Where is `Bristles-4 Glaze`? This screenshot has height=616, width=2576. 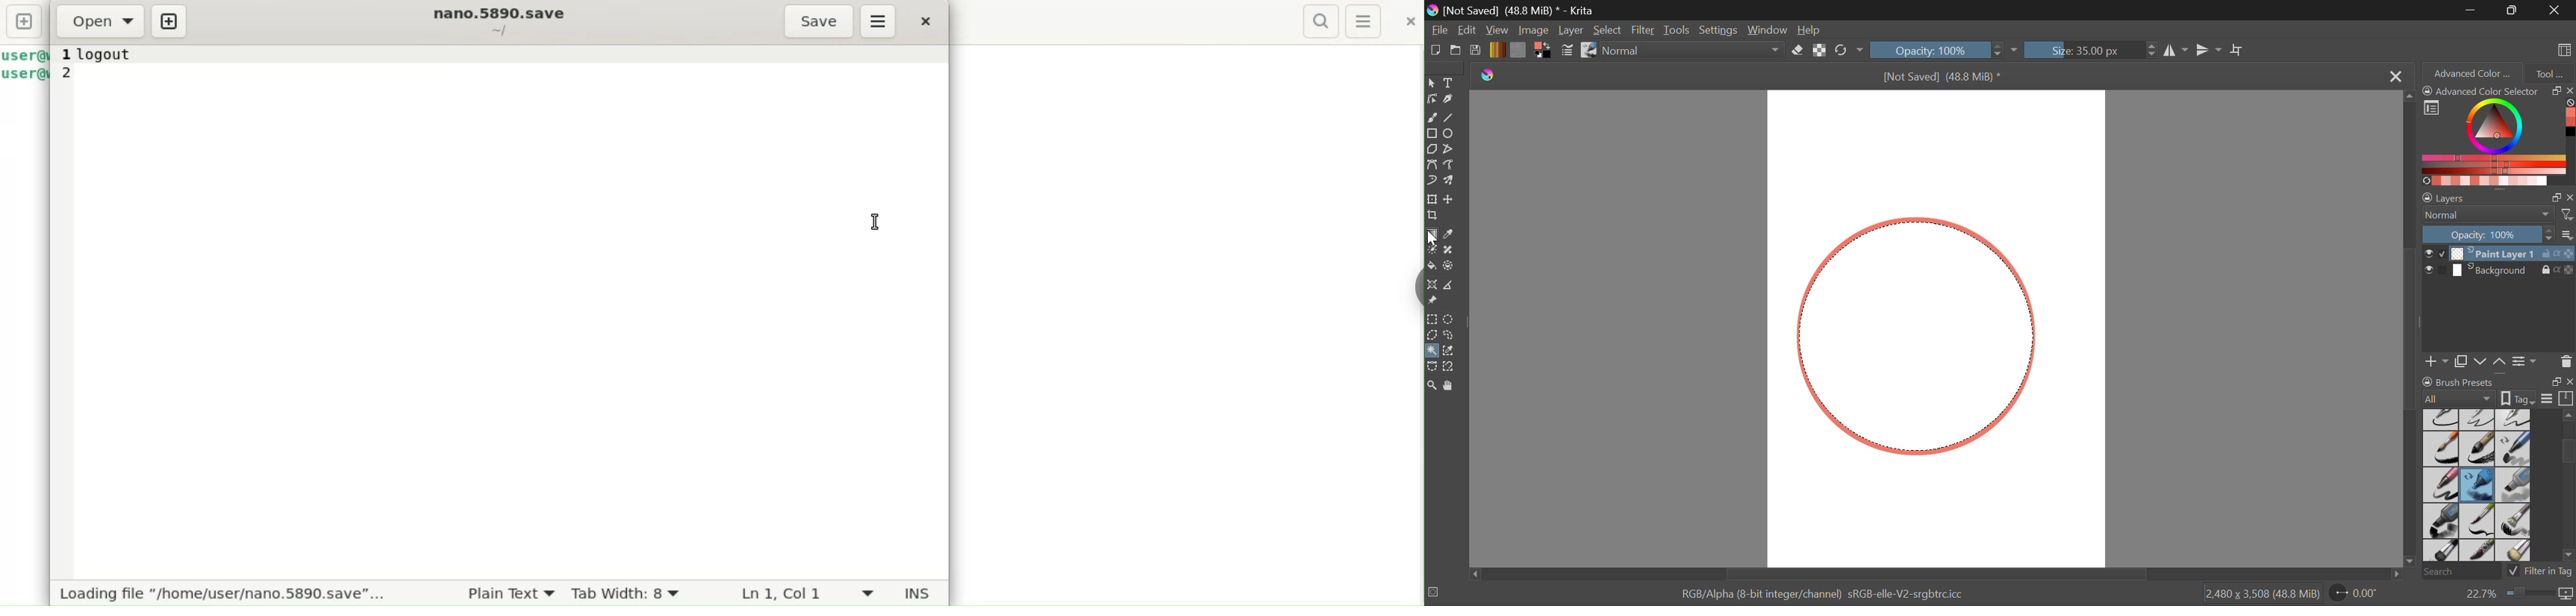
Bristles-4 Glaze is located at coordinates (2479, 551).